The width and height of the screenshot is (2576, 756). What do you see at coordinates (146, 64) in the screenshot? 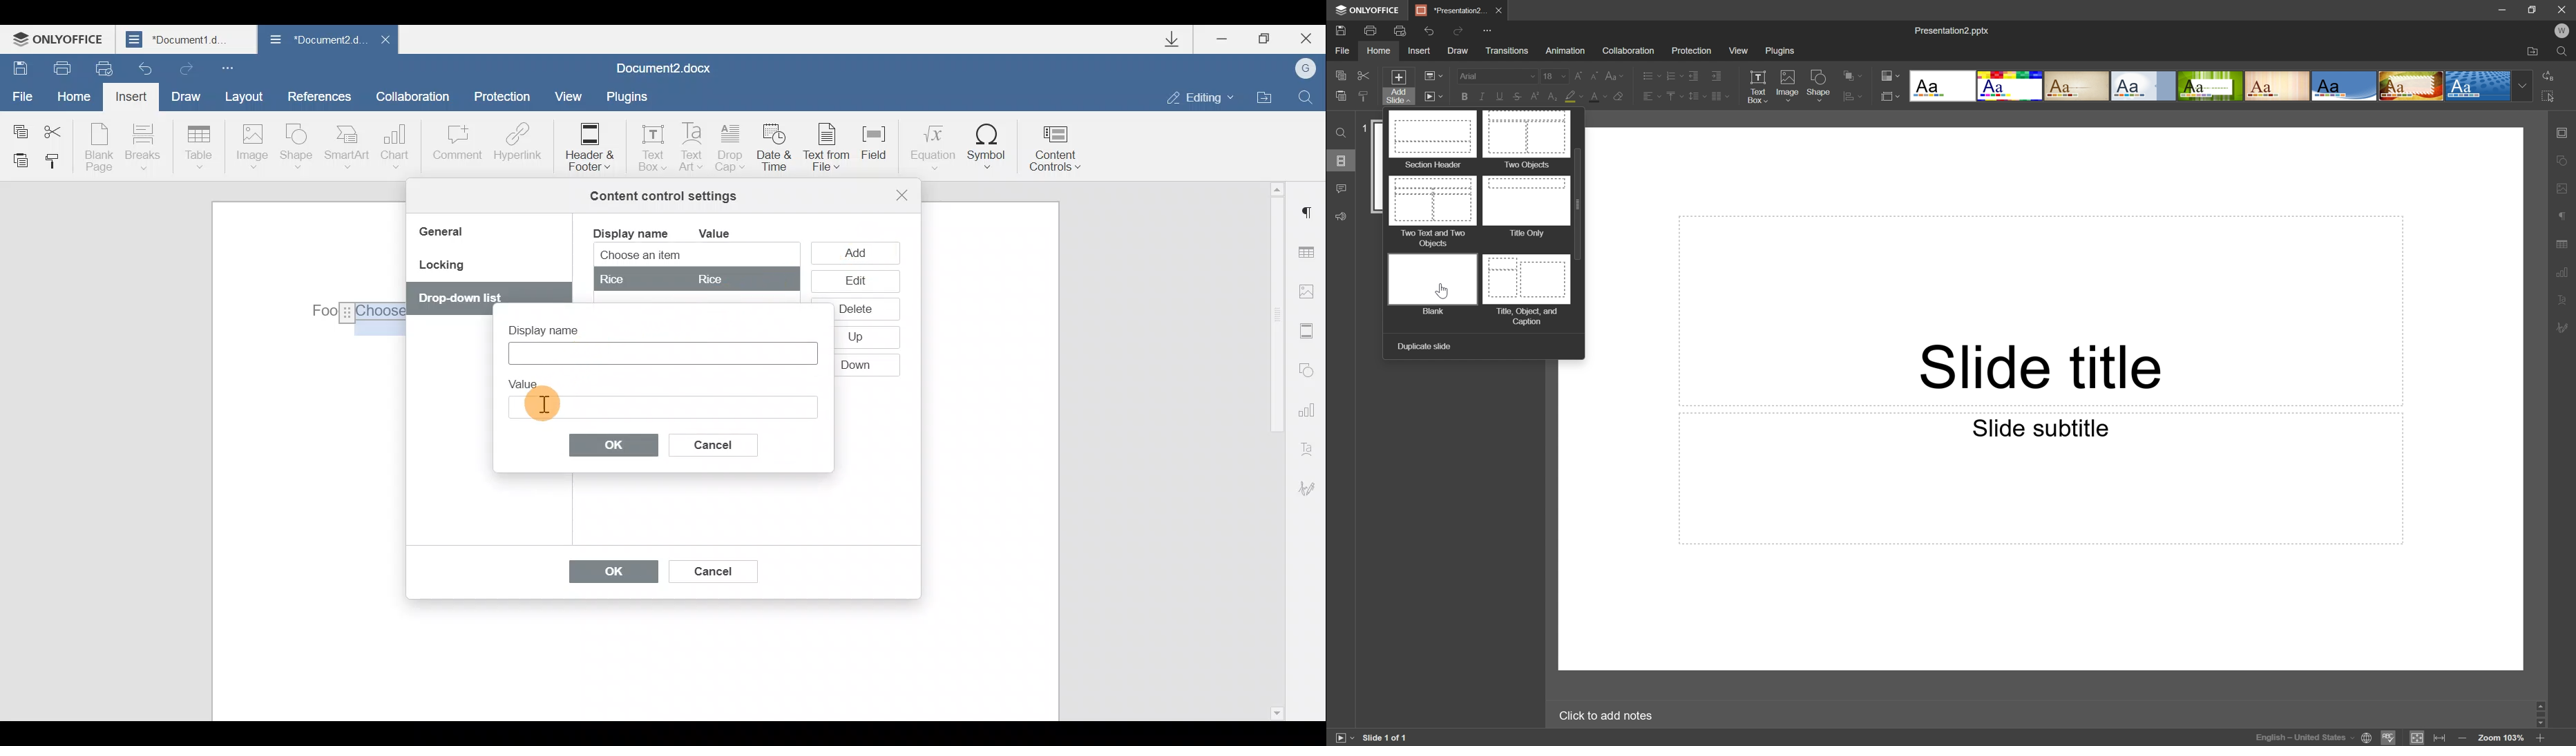
I see `Undo` at bounding box center [146, 64].